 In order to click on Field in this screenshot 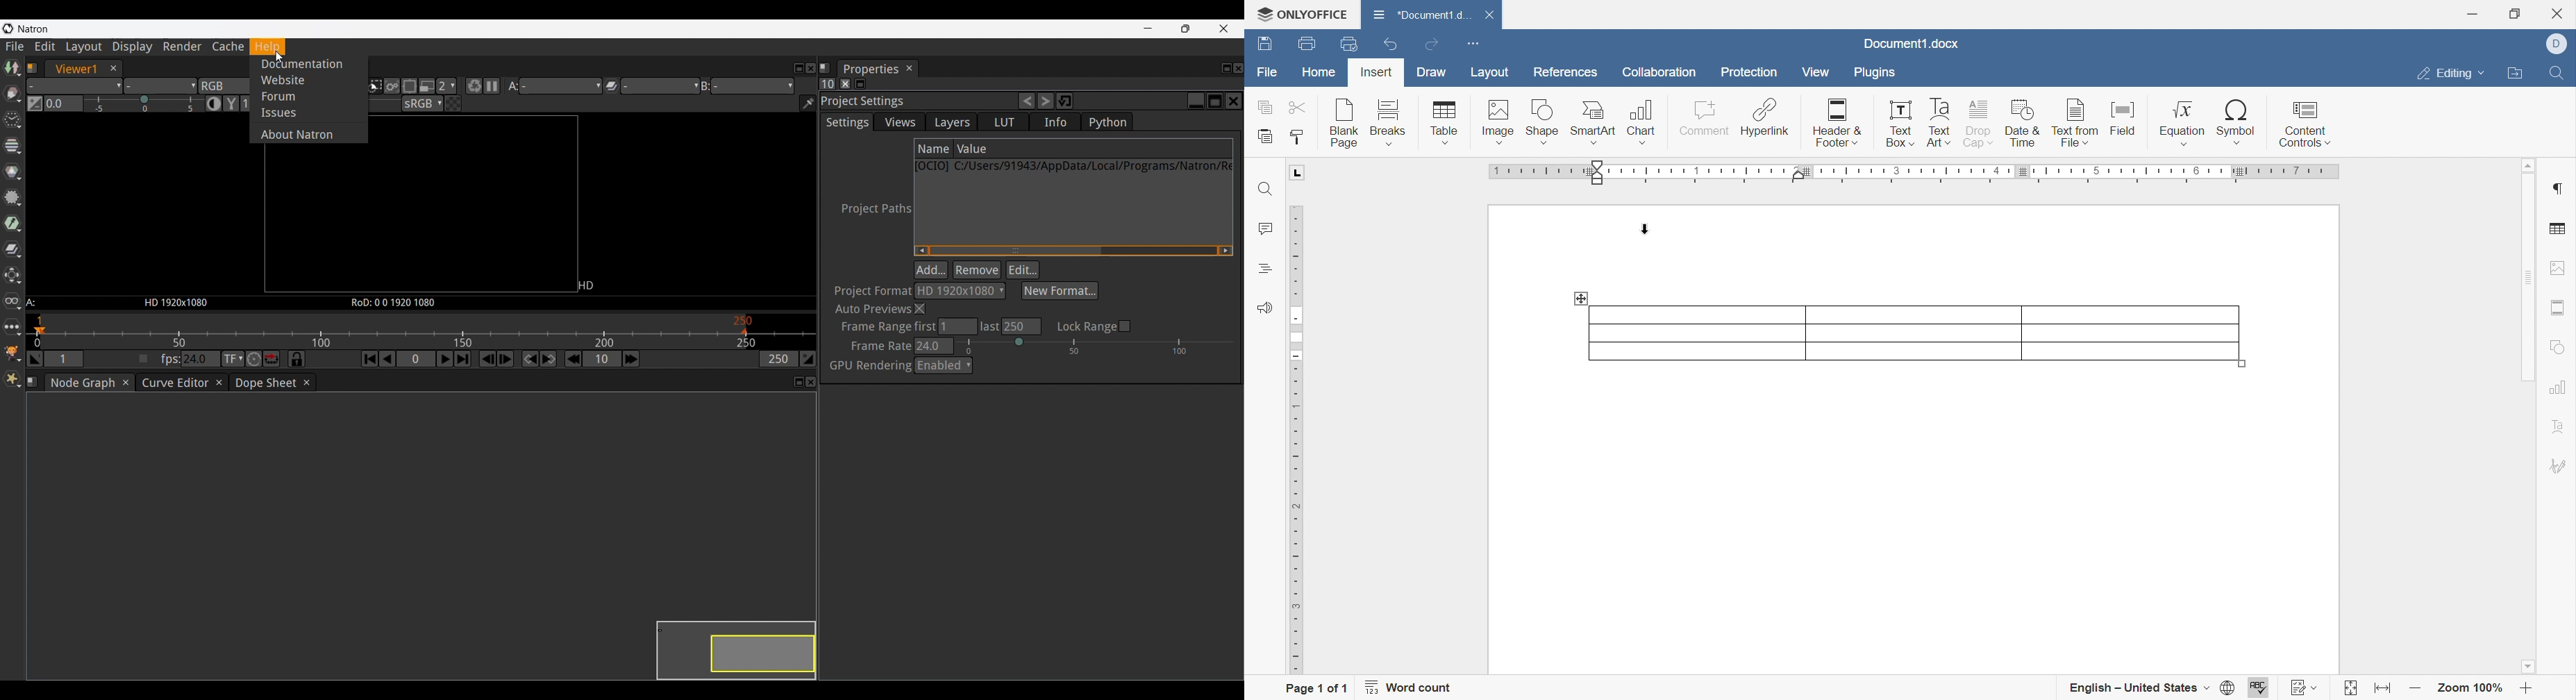, I will do `click(2127, 120)`.